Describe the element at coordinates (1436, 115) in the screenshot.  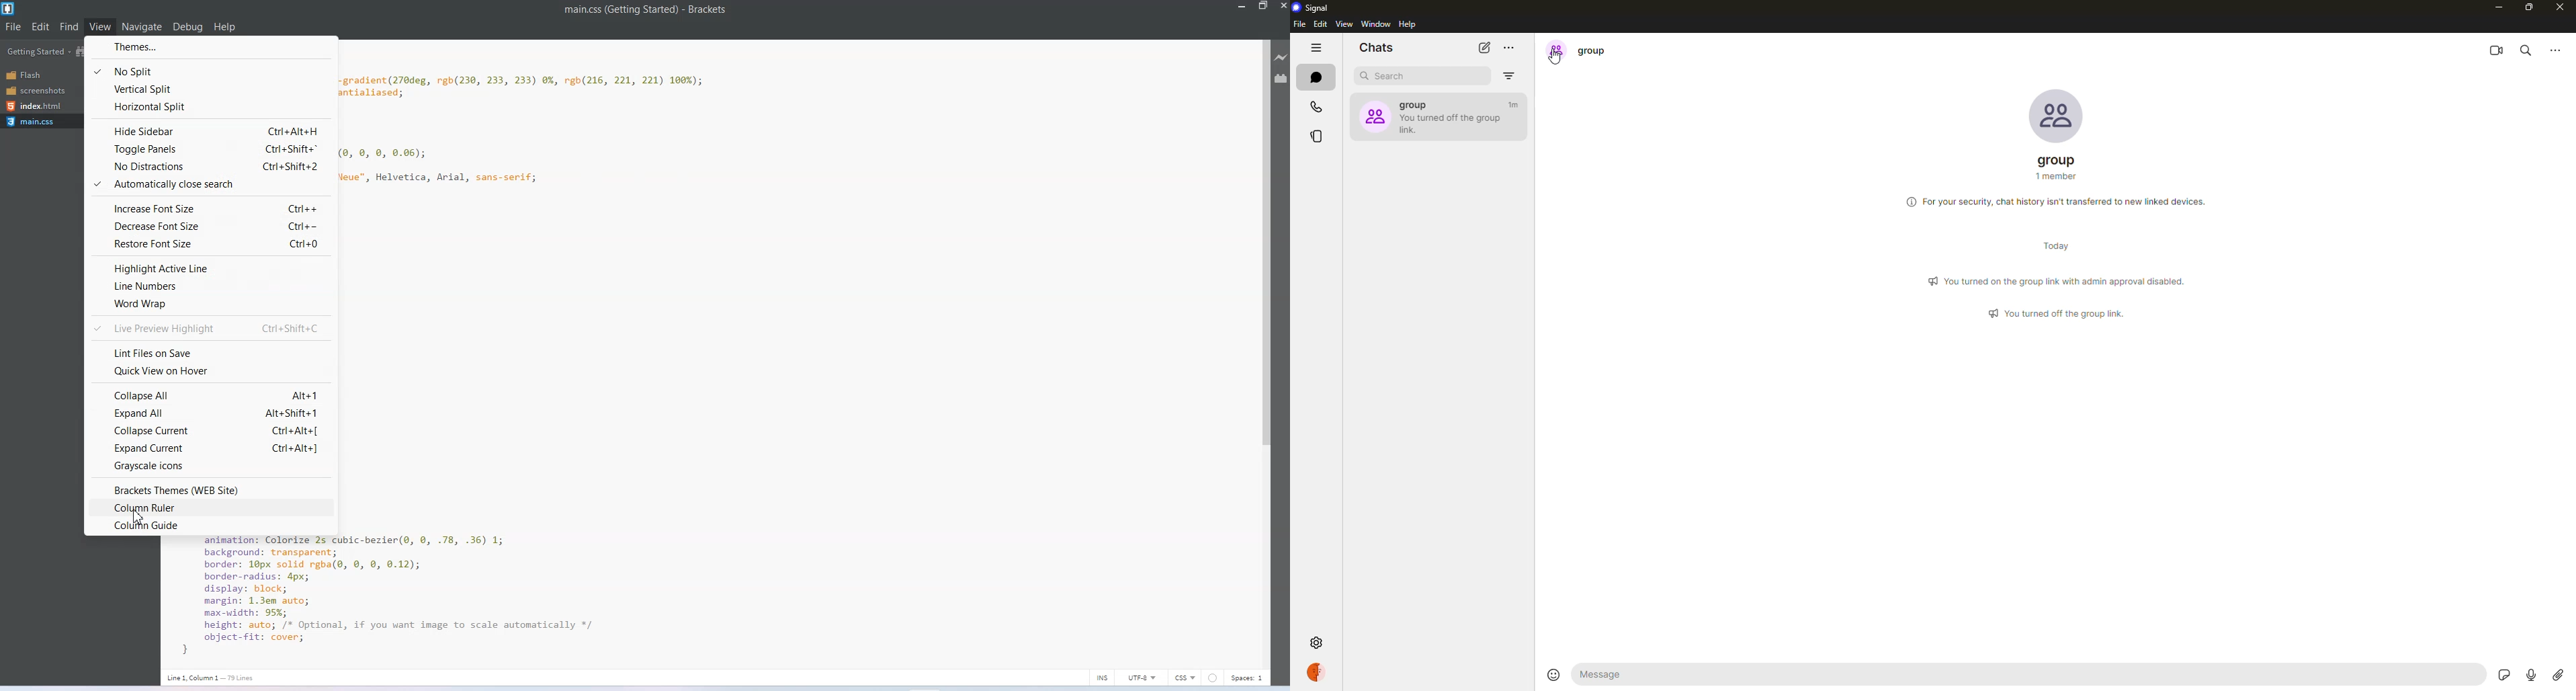
I see `group` at that location.